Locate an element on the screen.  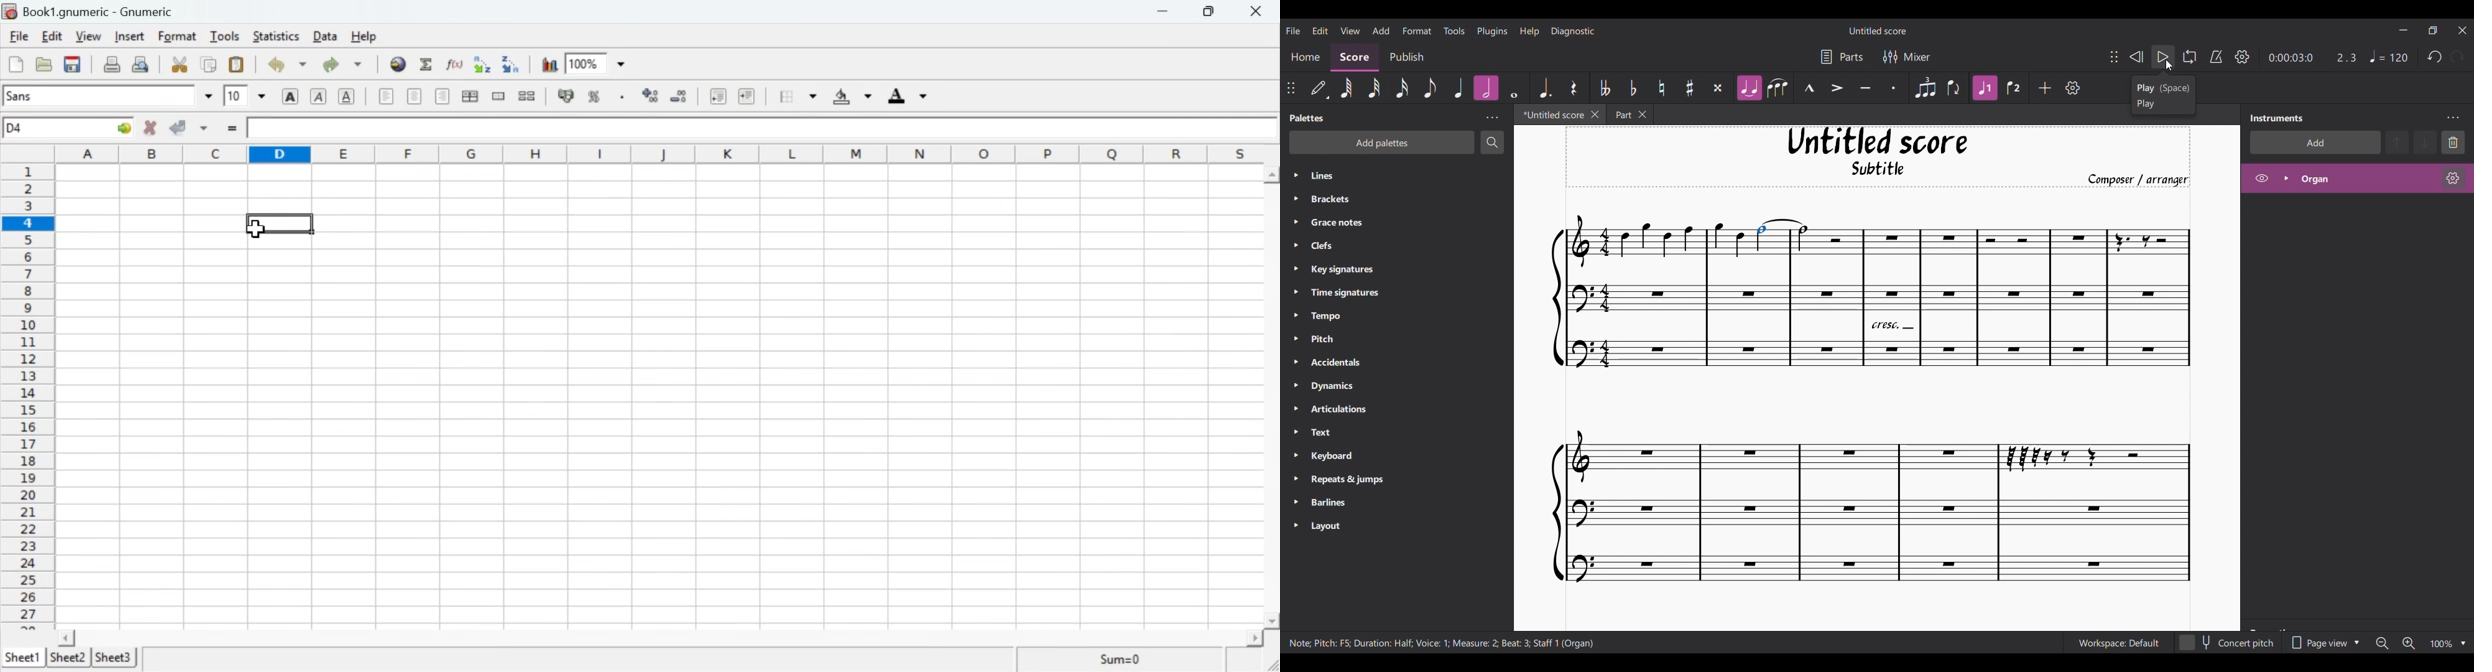
Score section, highlighted is located at coordinates (1355, 58).